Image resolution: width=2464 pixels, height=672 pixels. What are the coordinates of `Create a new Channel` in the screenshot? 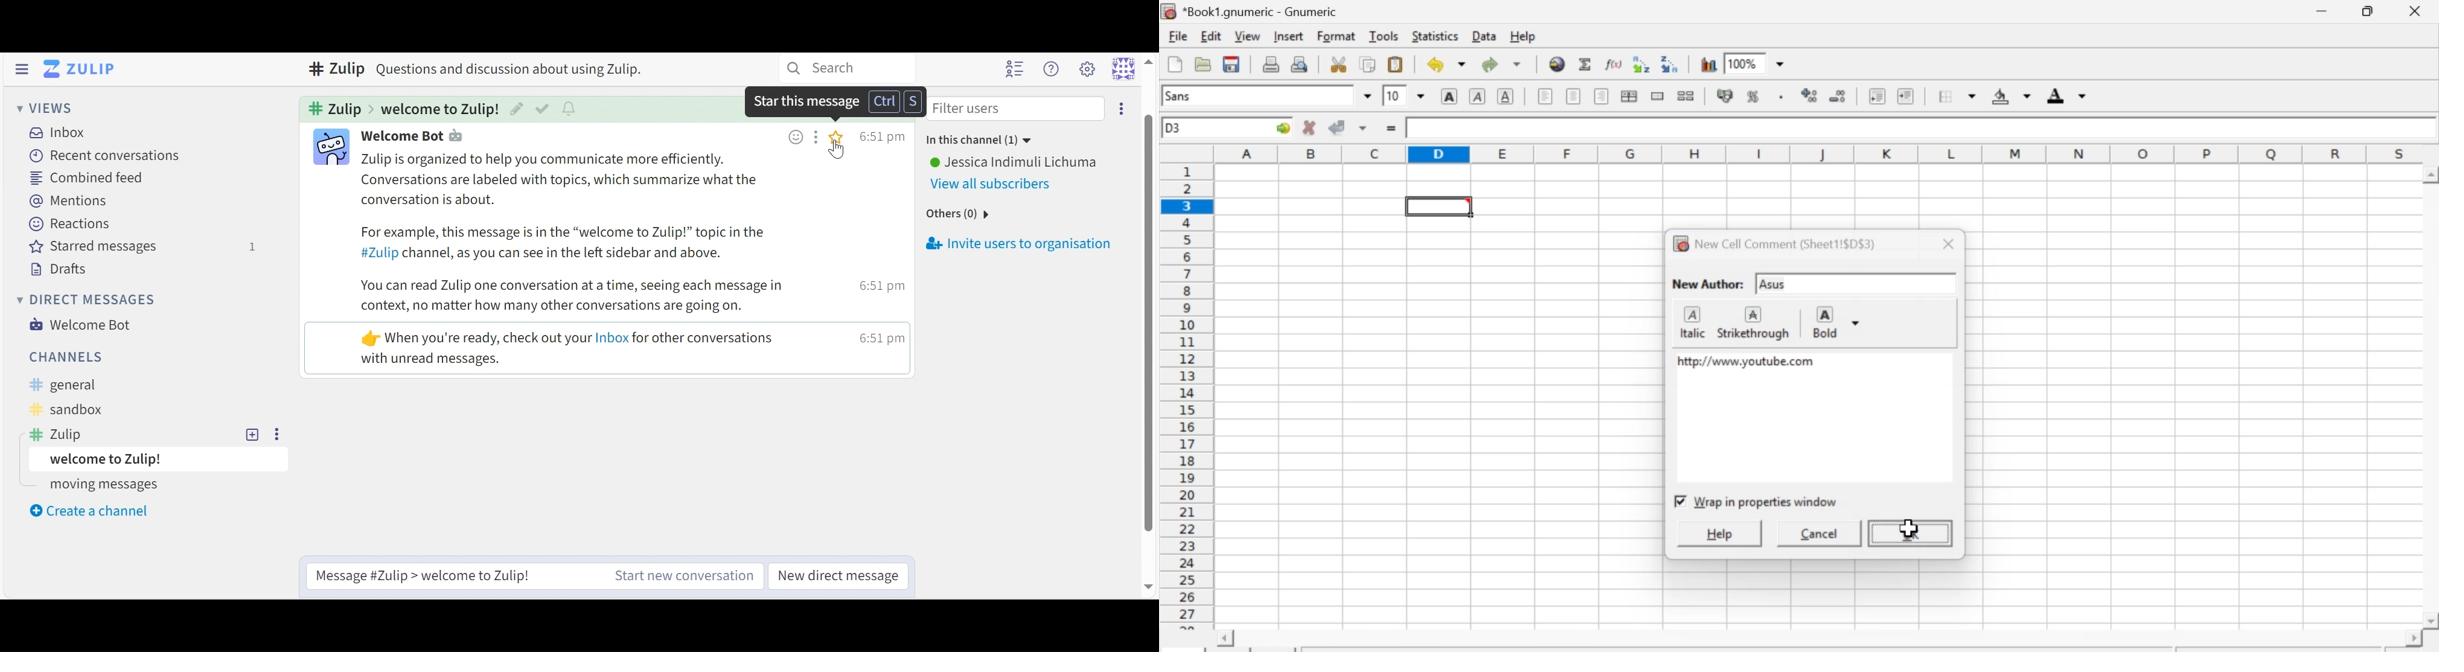 It's located at (97, 512).